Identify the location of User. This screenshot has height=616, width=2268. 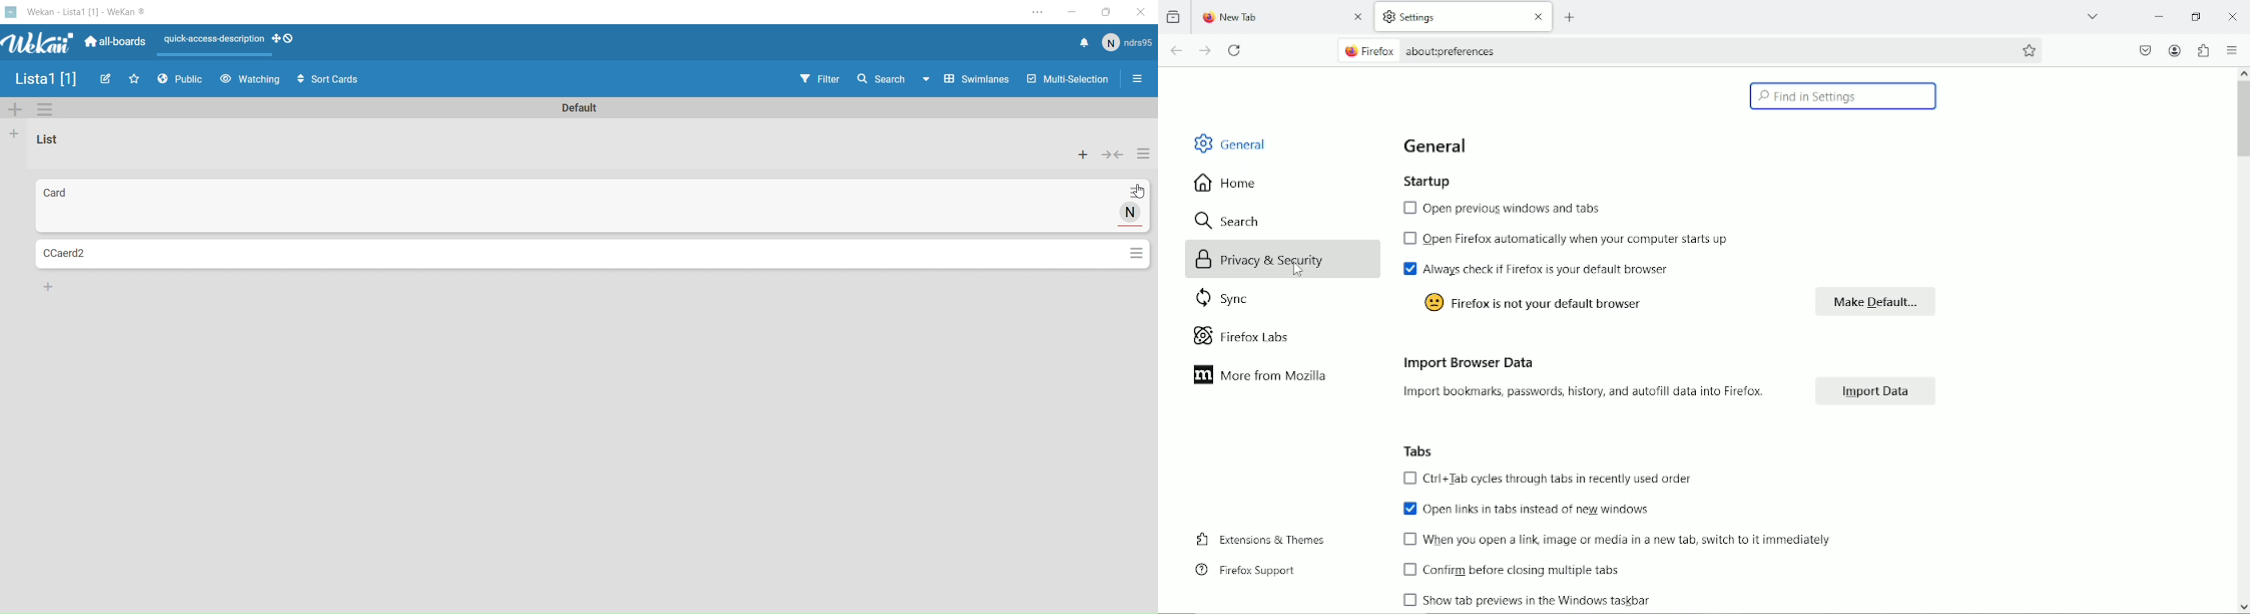
(1125, 43).